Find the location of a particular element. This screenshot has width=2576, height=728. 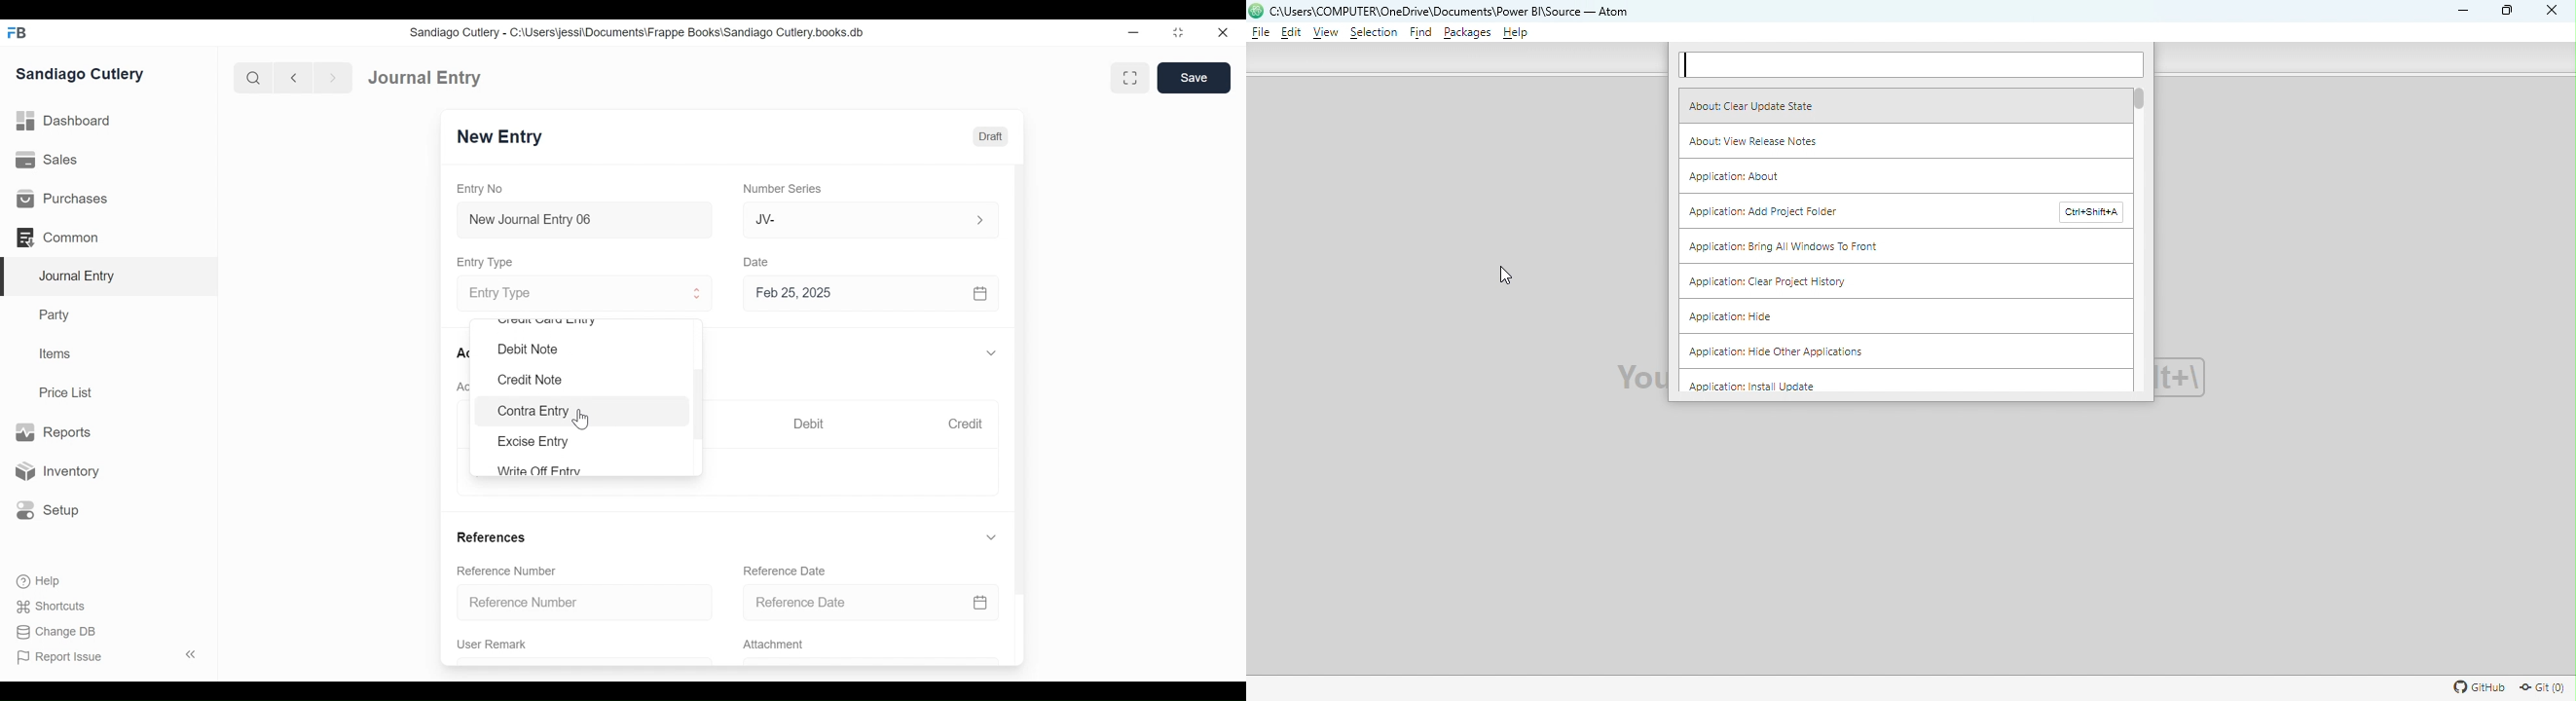

Number Series is located at coordinates (785, 189).